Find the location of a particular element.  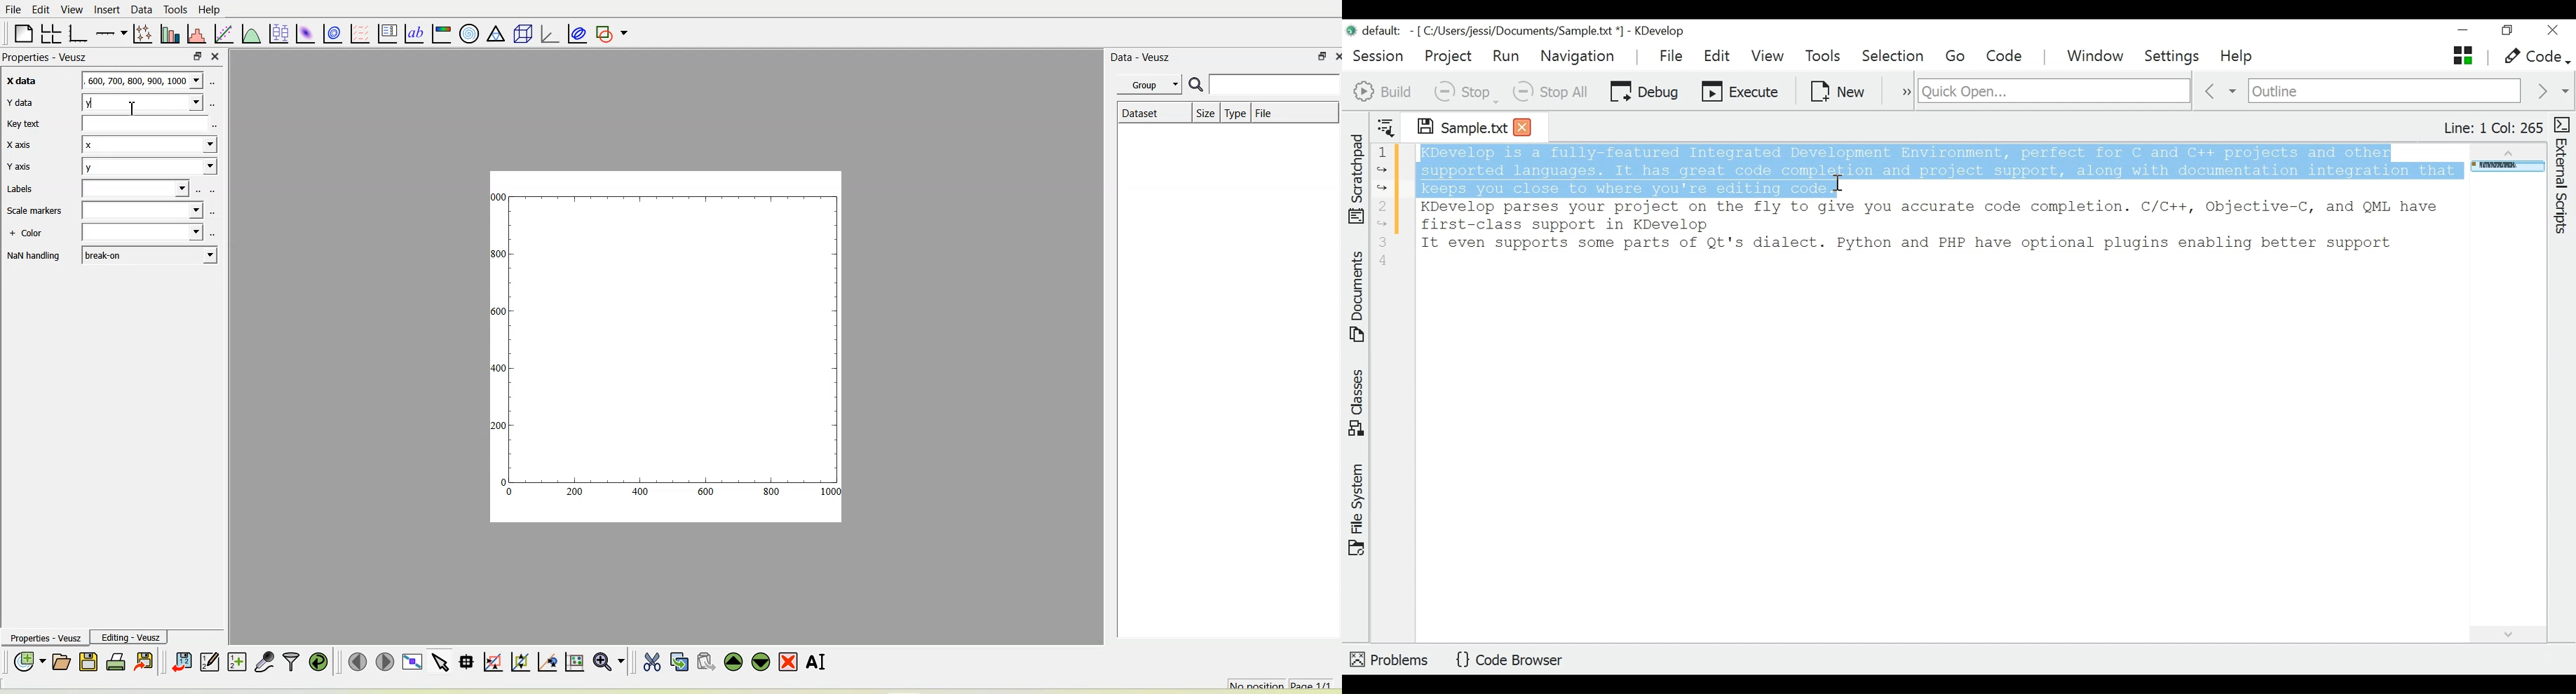

Open a document is located at coordinates (62, 662).